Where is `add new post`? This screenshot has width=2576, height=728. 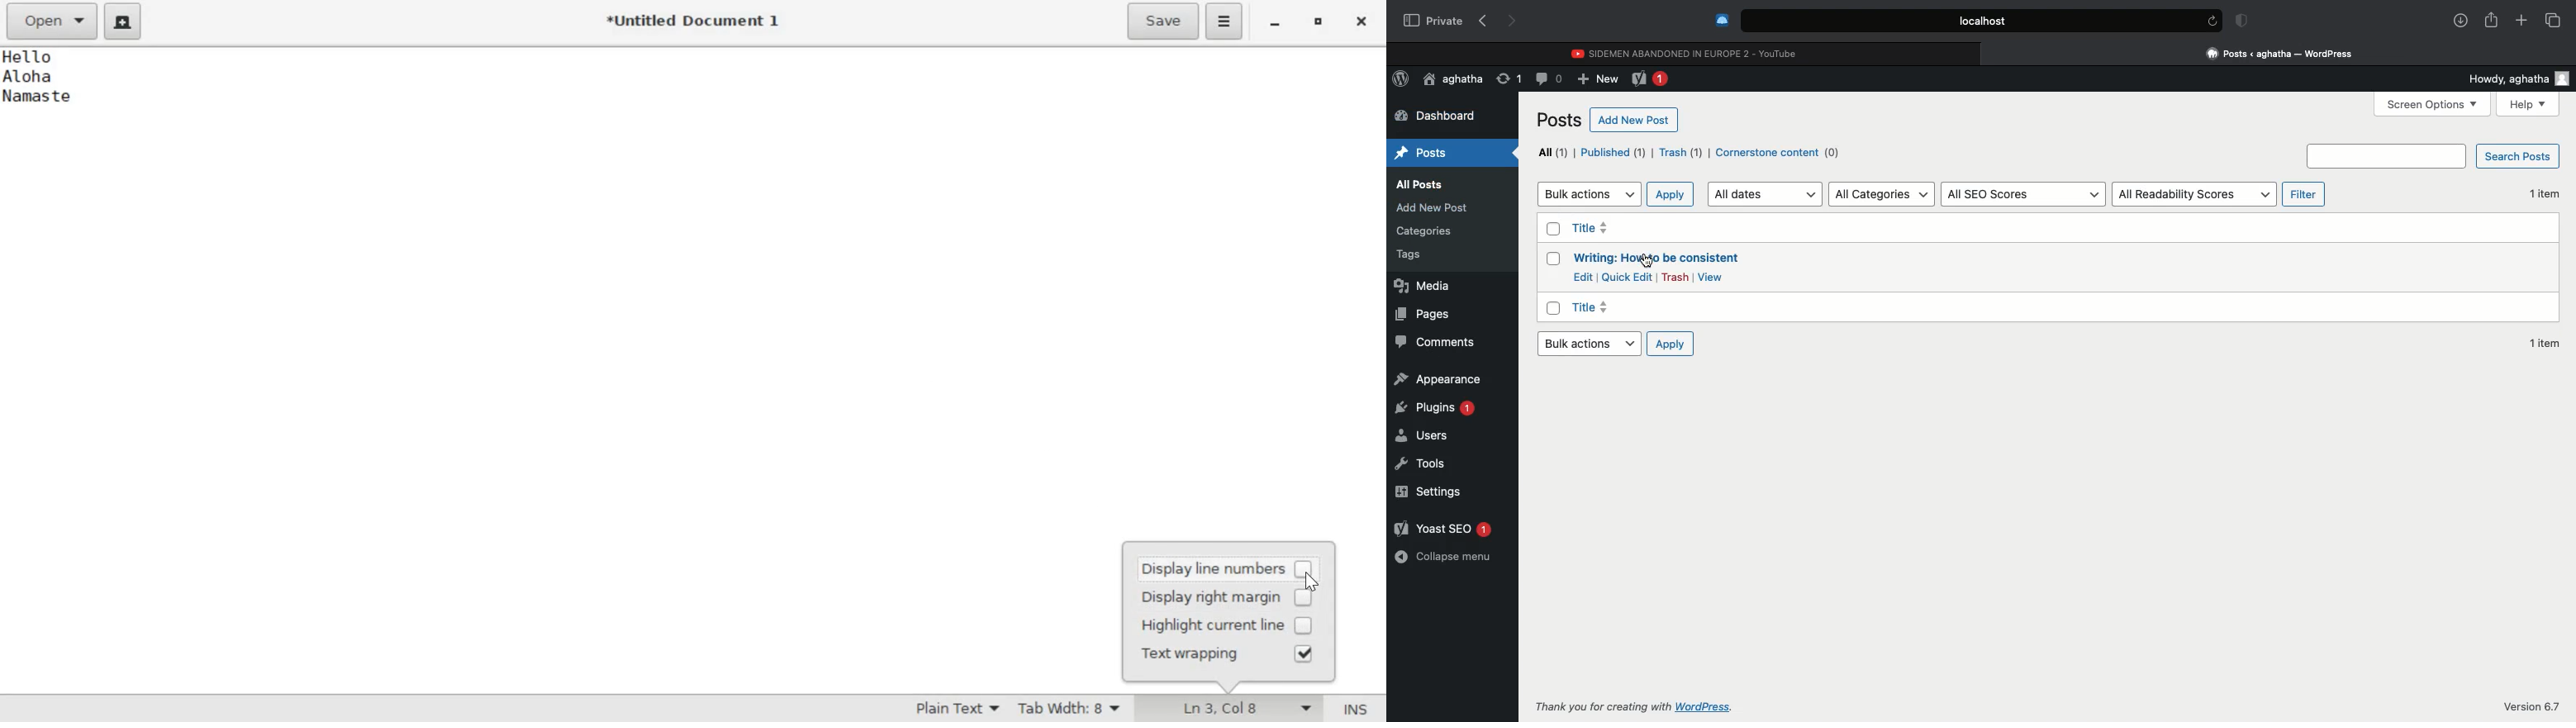 add new post is located at coordinates (1437, 208).